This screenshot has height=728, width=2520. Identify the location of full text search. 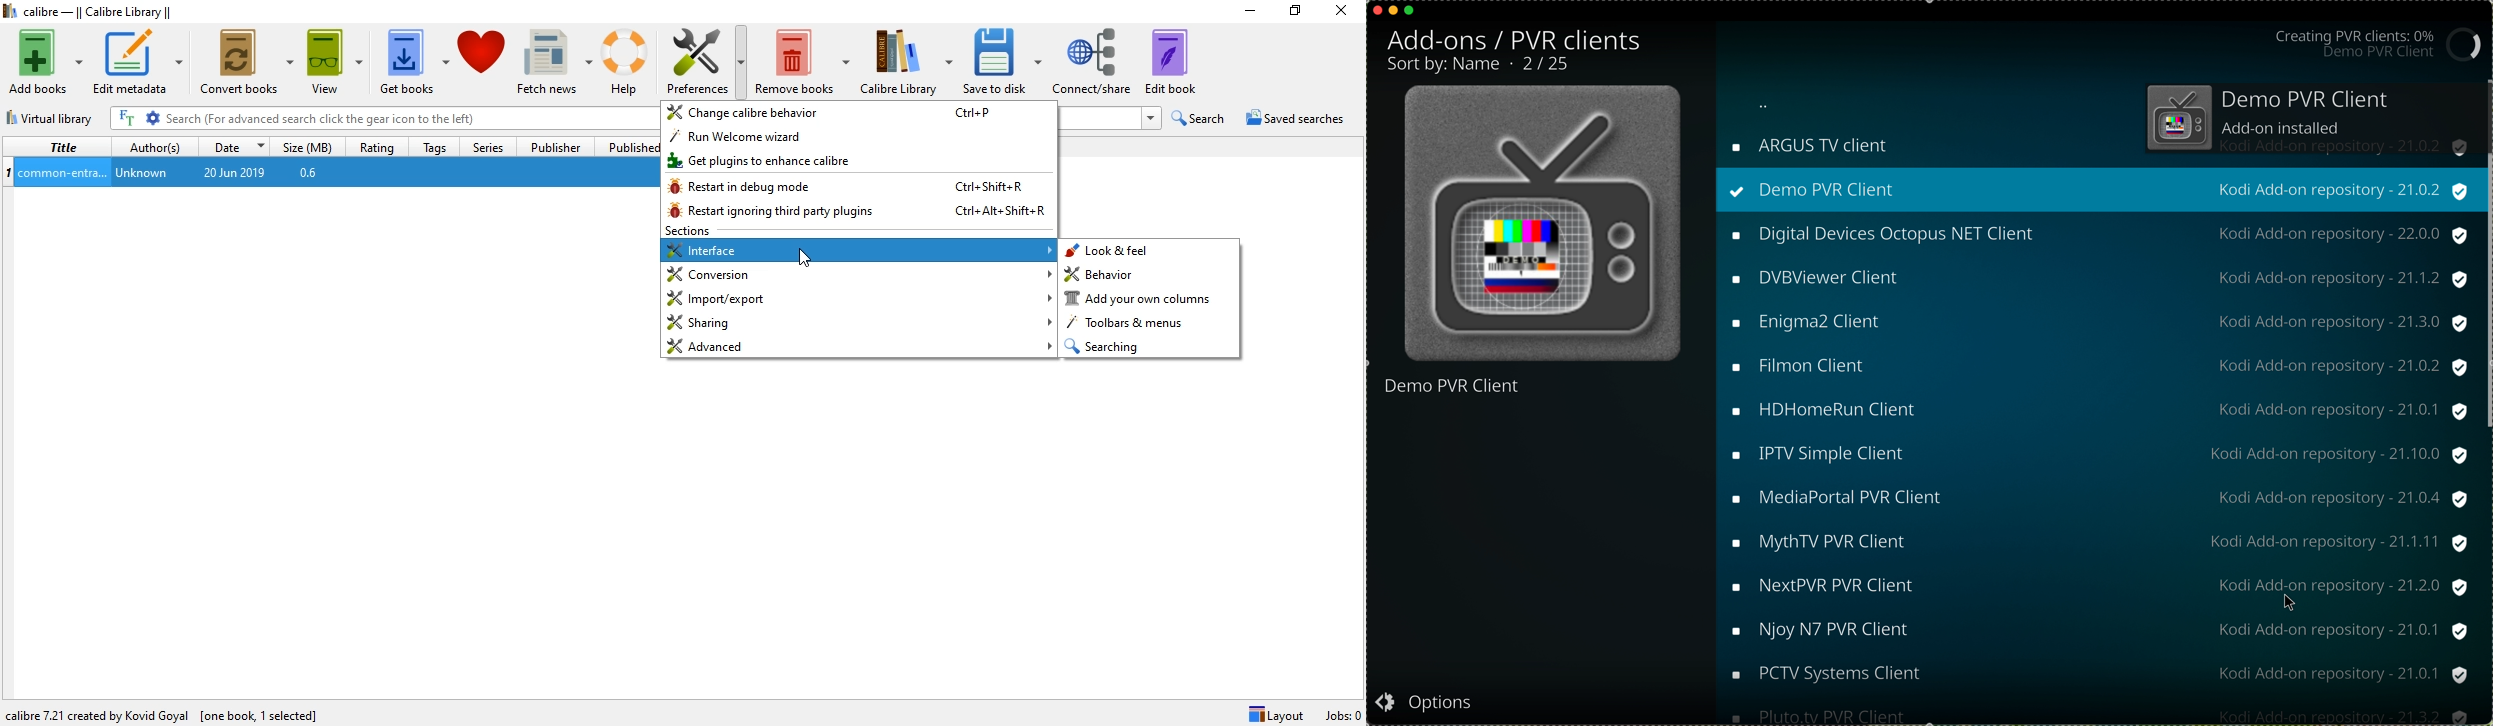
(129, 118).